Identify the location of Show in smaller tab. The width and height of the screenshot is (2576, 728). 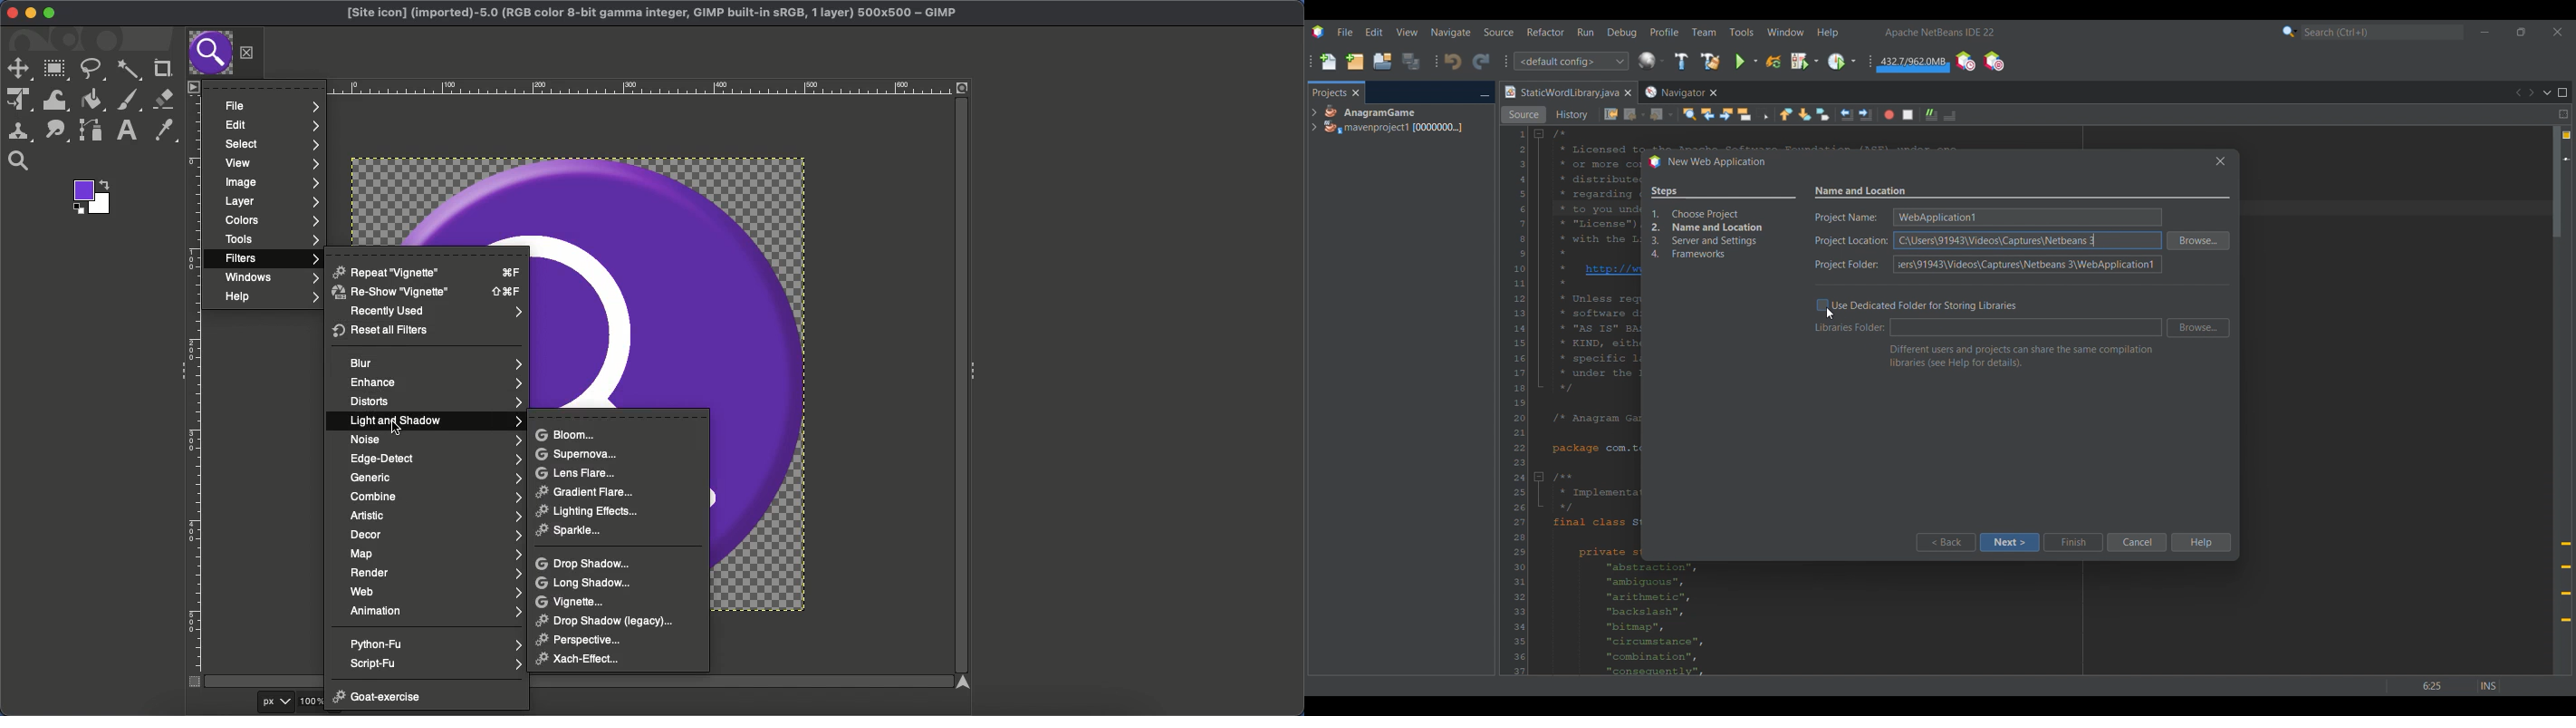
(2521, 32).